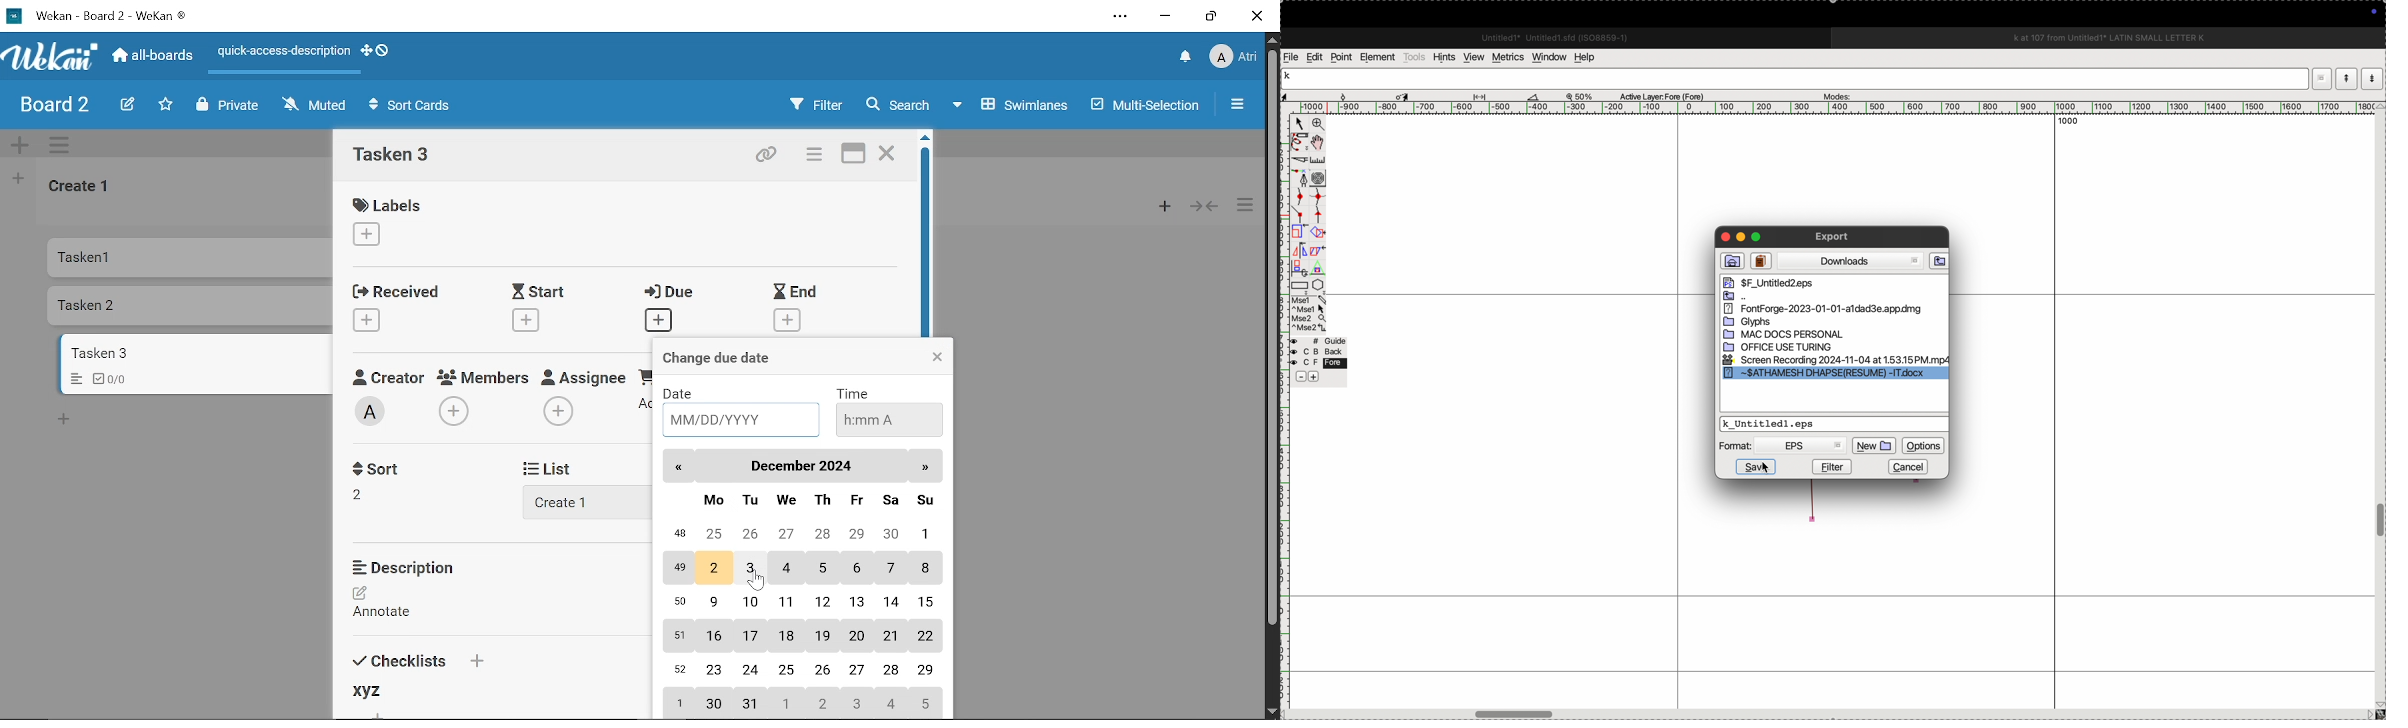 This screenshot has height=728, width=2408. I want to click on maximize card, so click(855, 155).